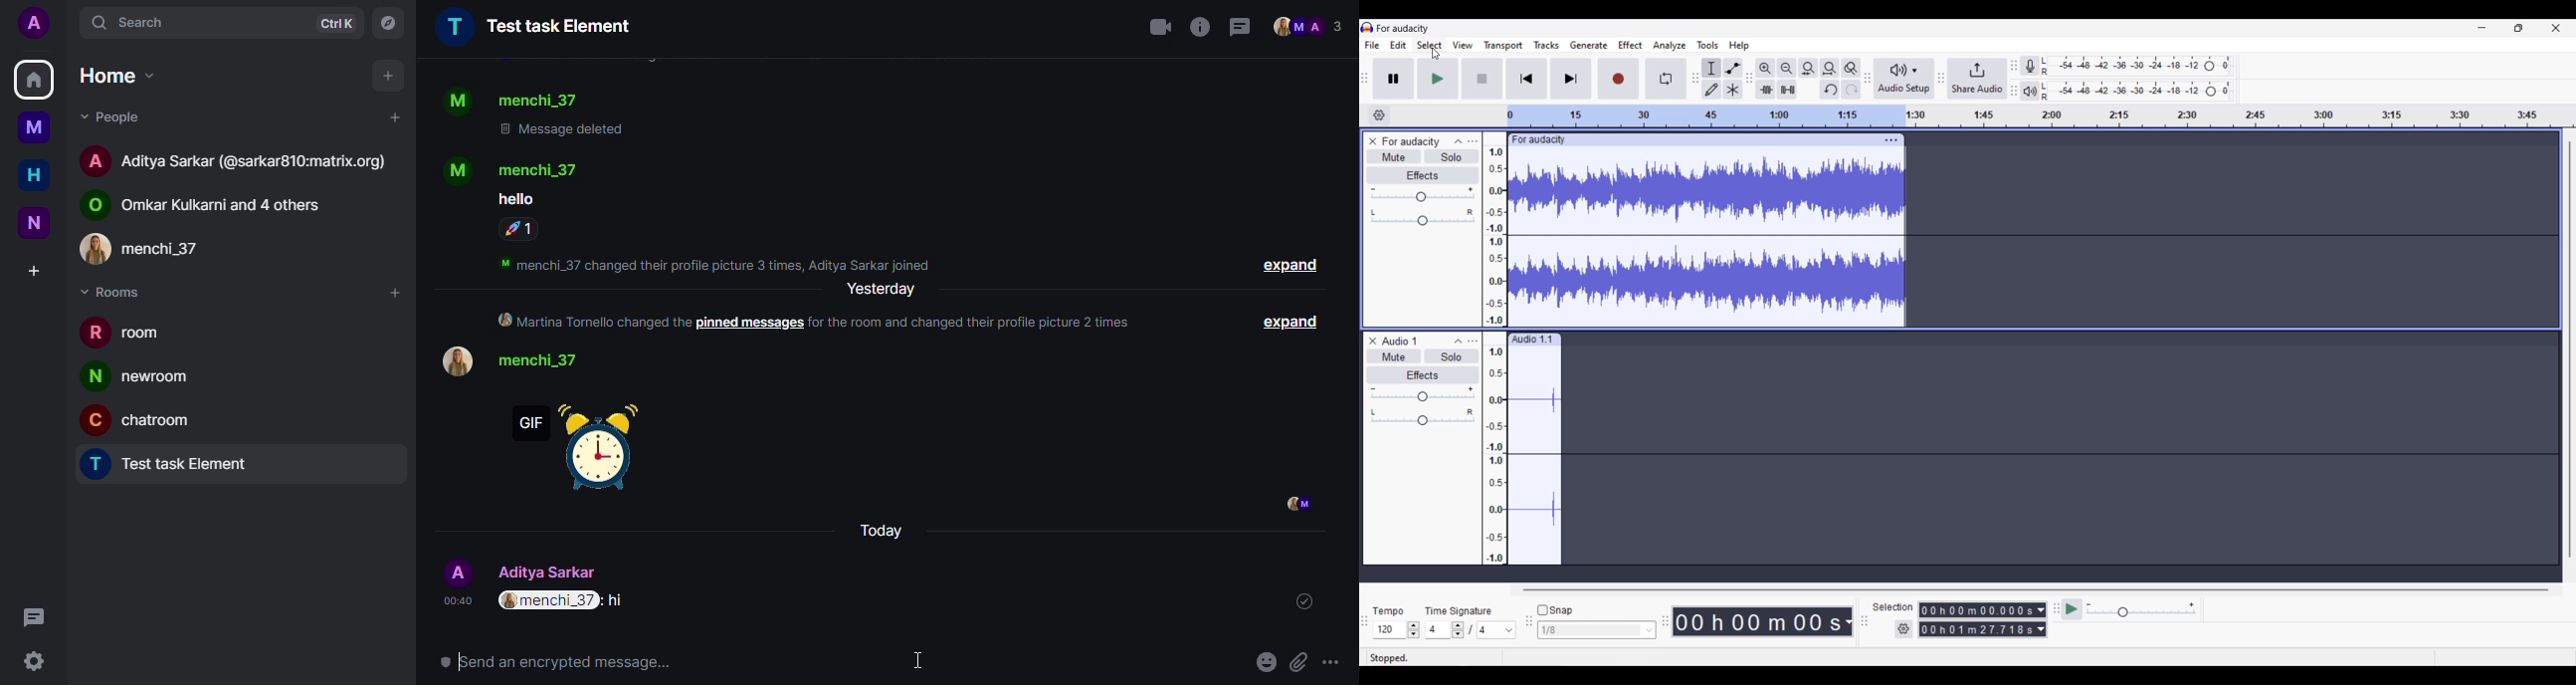  What do you see at coordinates (1534, 339) in the screenshot?
I see `audio 1.1` at bounding box center [1534, 339].